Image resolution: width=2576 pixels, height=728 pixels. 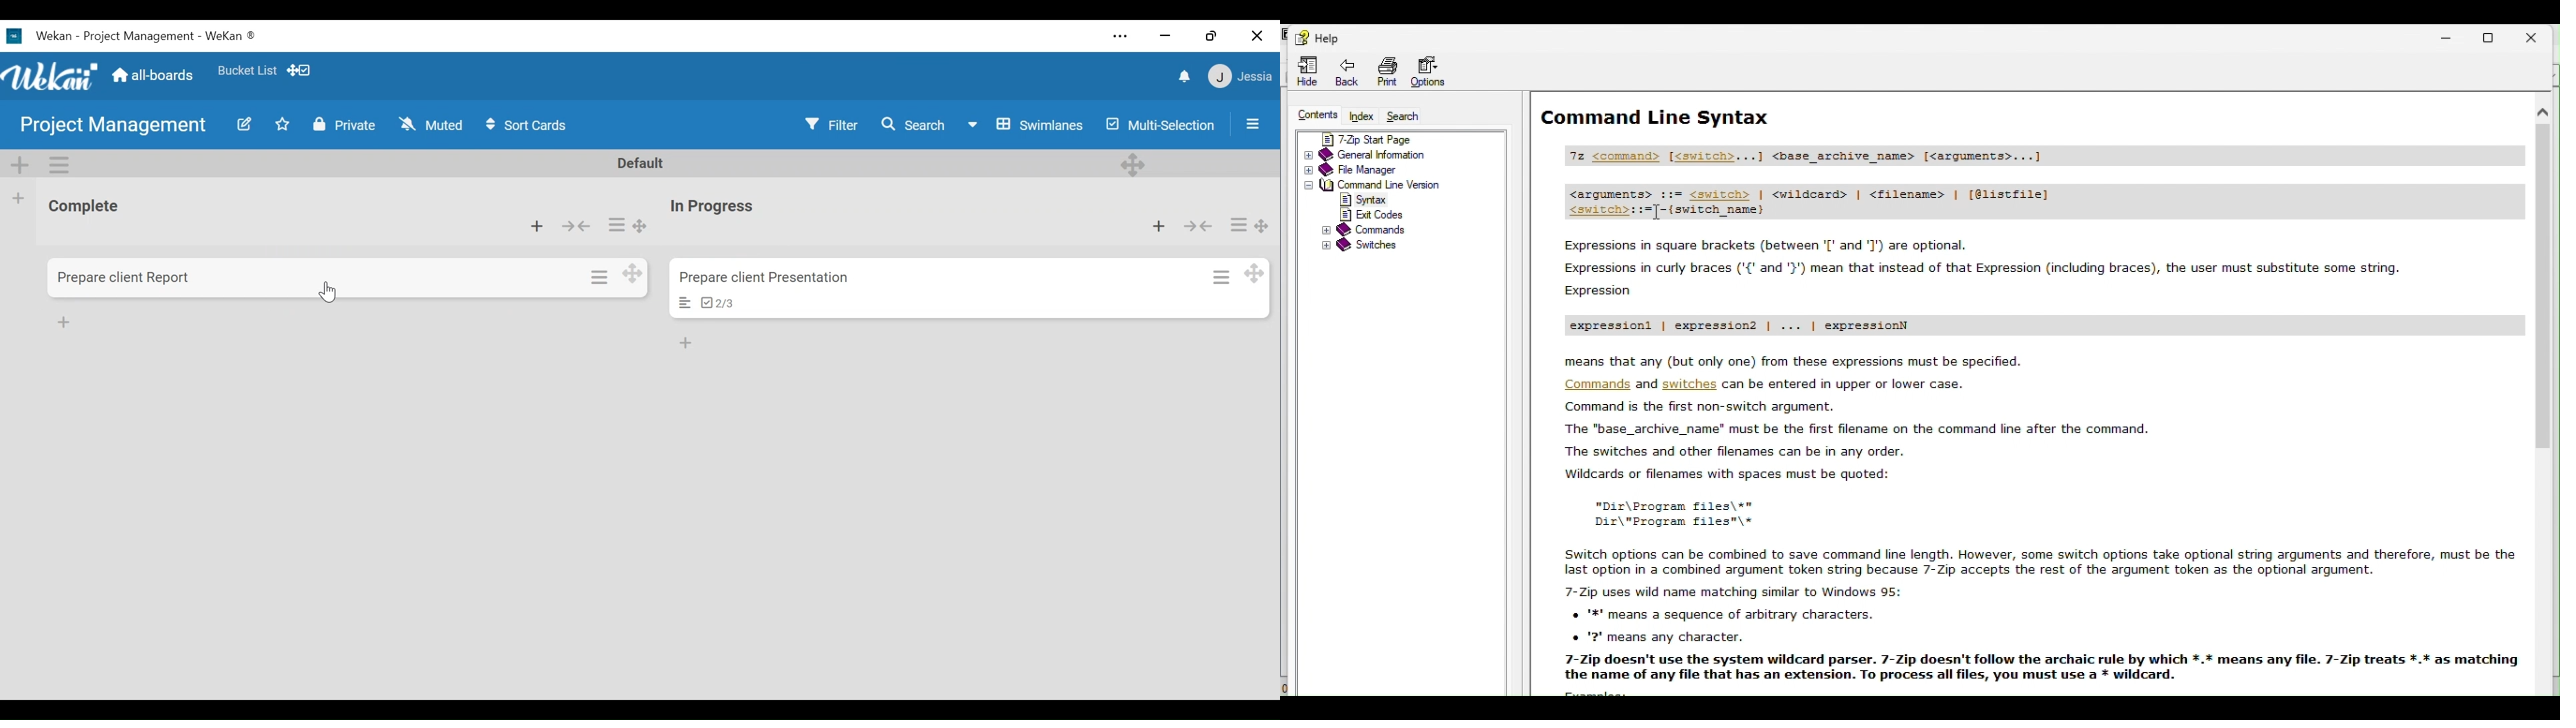 I want to click on Search, so click(x=1407, y=118).